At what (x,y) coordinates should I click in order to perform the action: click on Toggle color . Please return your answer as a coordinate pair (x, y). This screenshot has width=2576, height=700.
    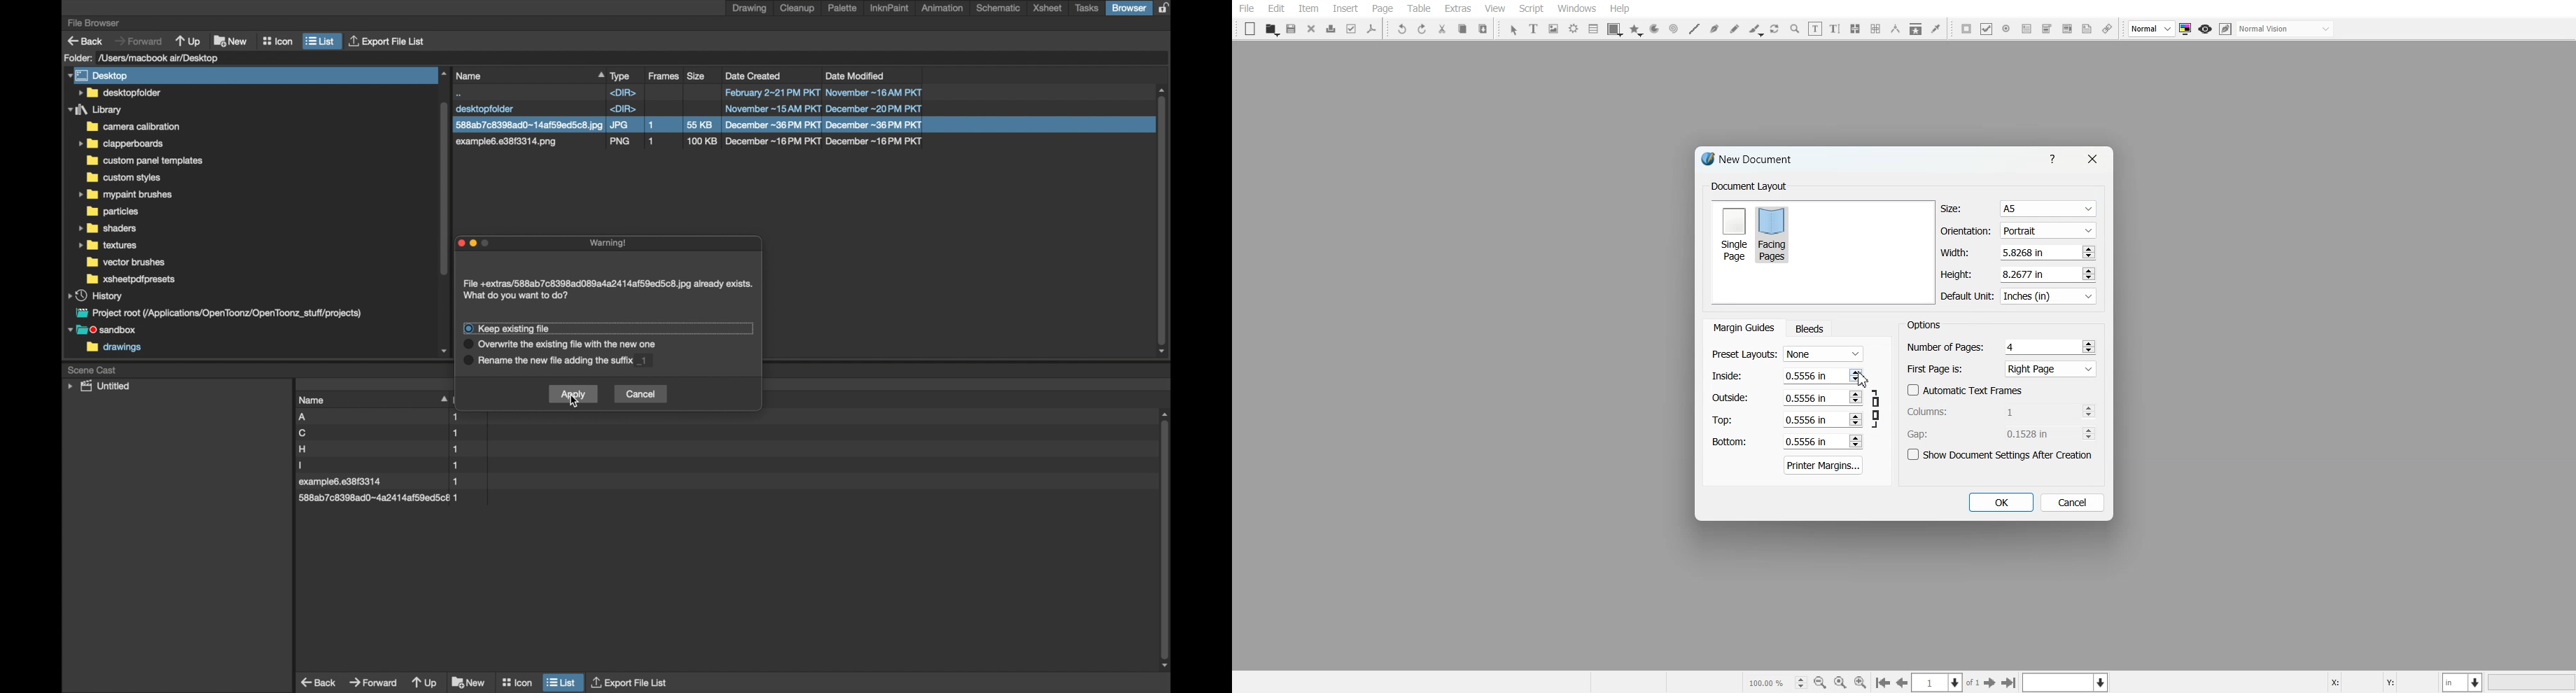
    Looking at the image, I should click on (2187, 29).